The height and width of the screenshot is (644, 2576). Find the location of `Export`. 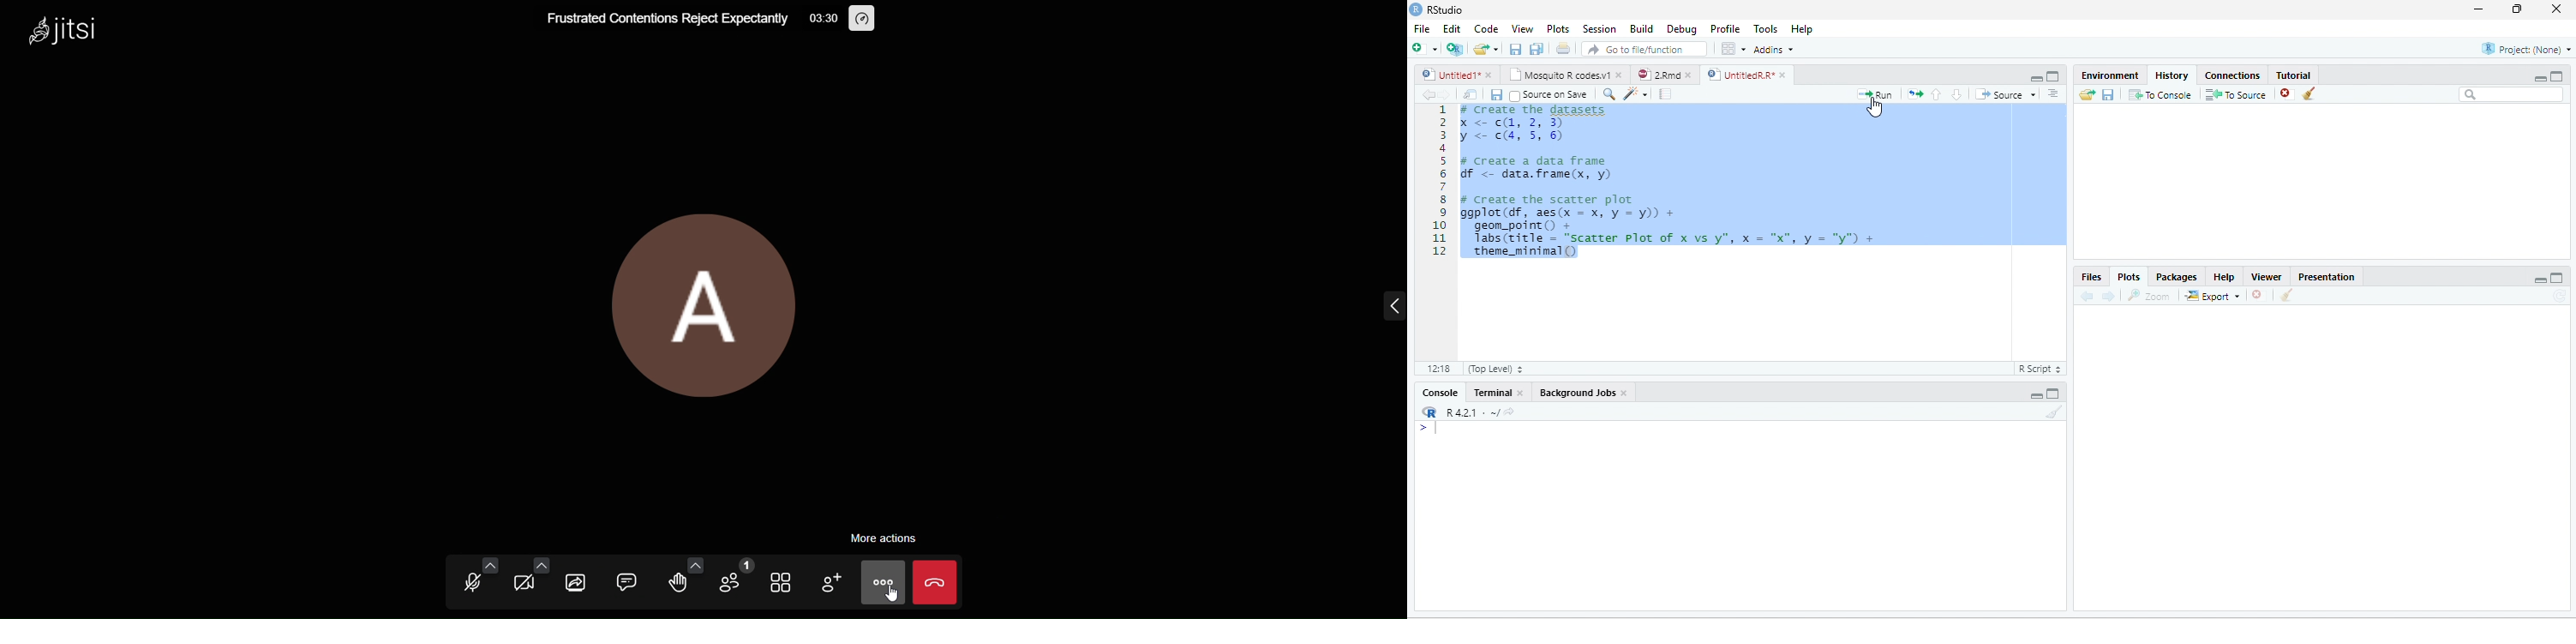

Export is located at coordinates (2212, 296).